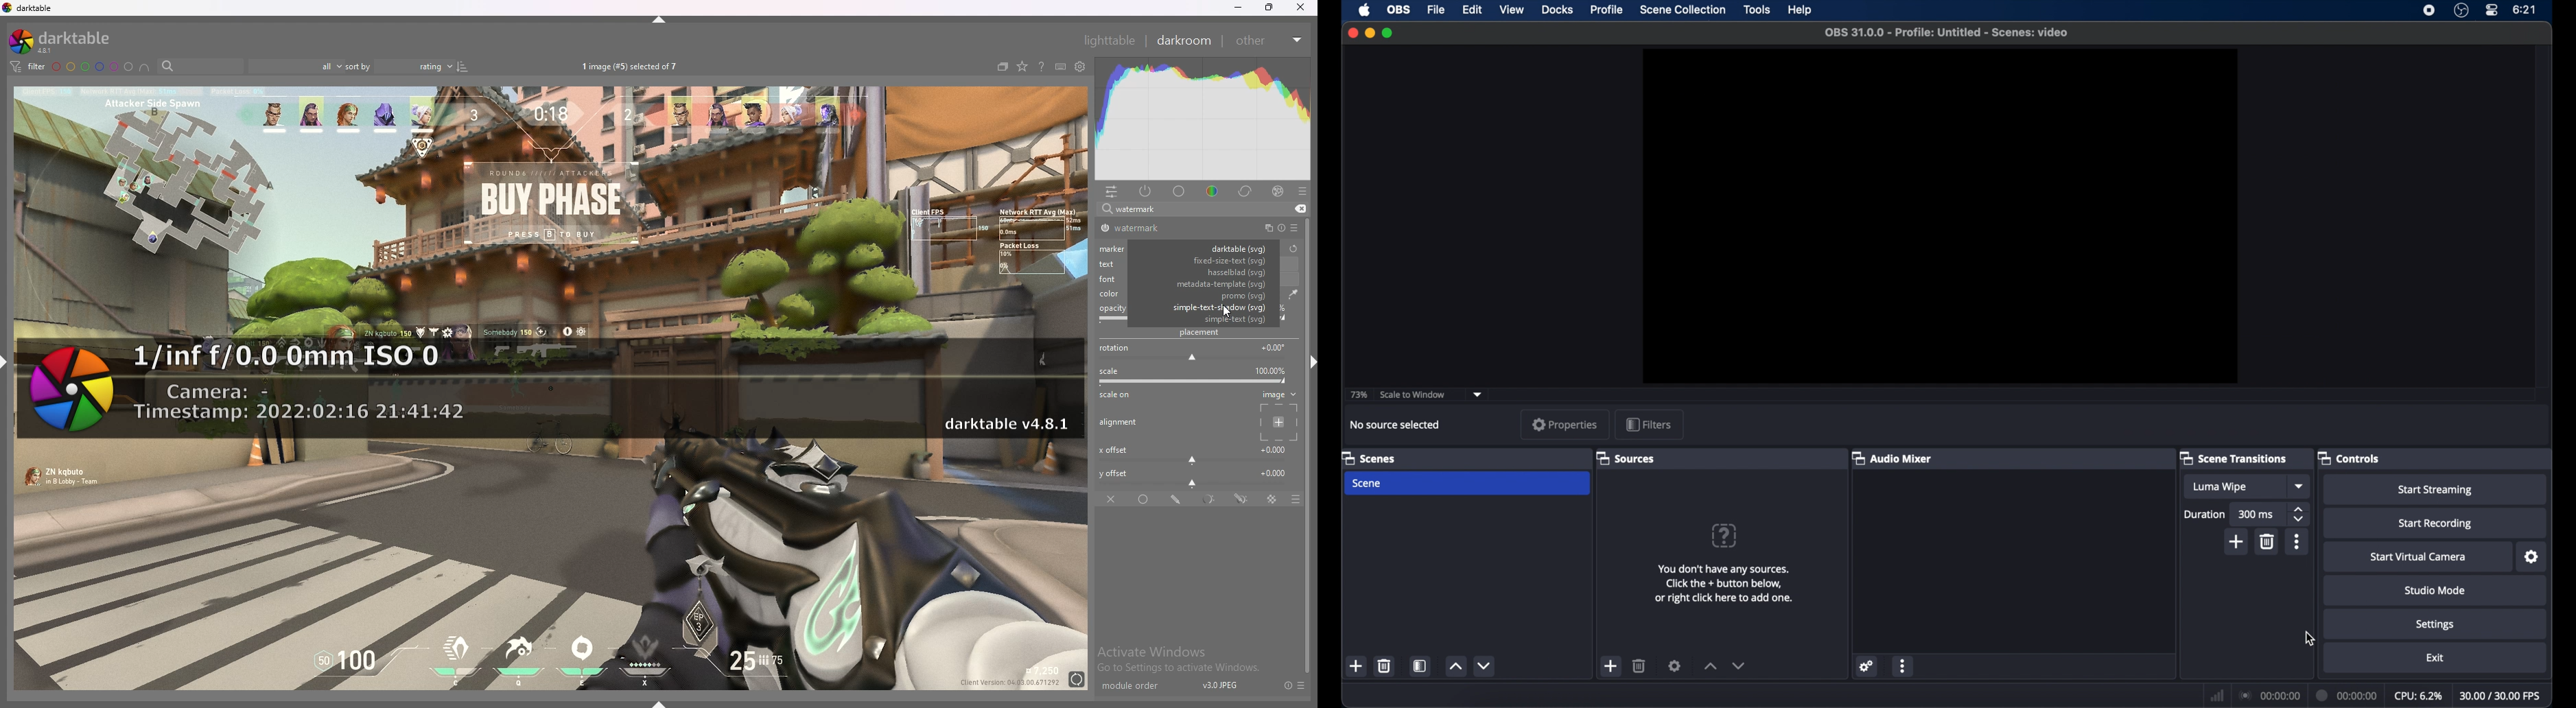 The width and height of the screenshot is (2576, 728). What do you see at coordinates (1420, 666) in the screenshot?
I see `scene filters` at bounding box center [1420, 666].